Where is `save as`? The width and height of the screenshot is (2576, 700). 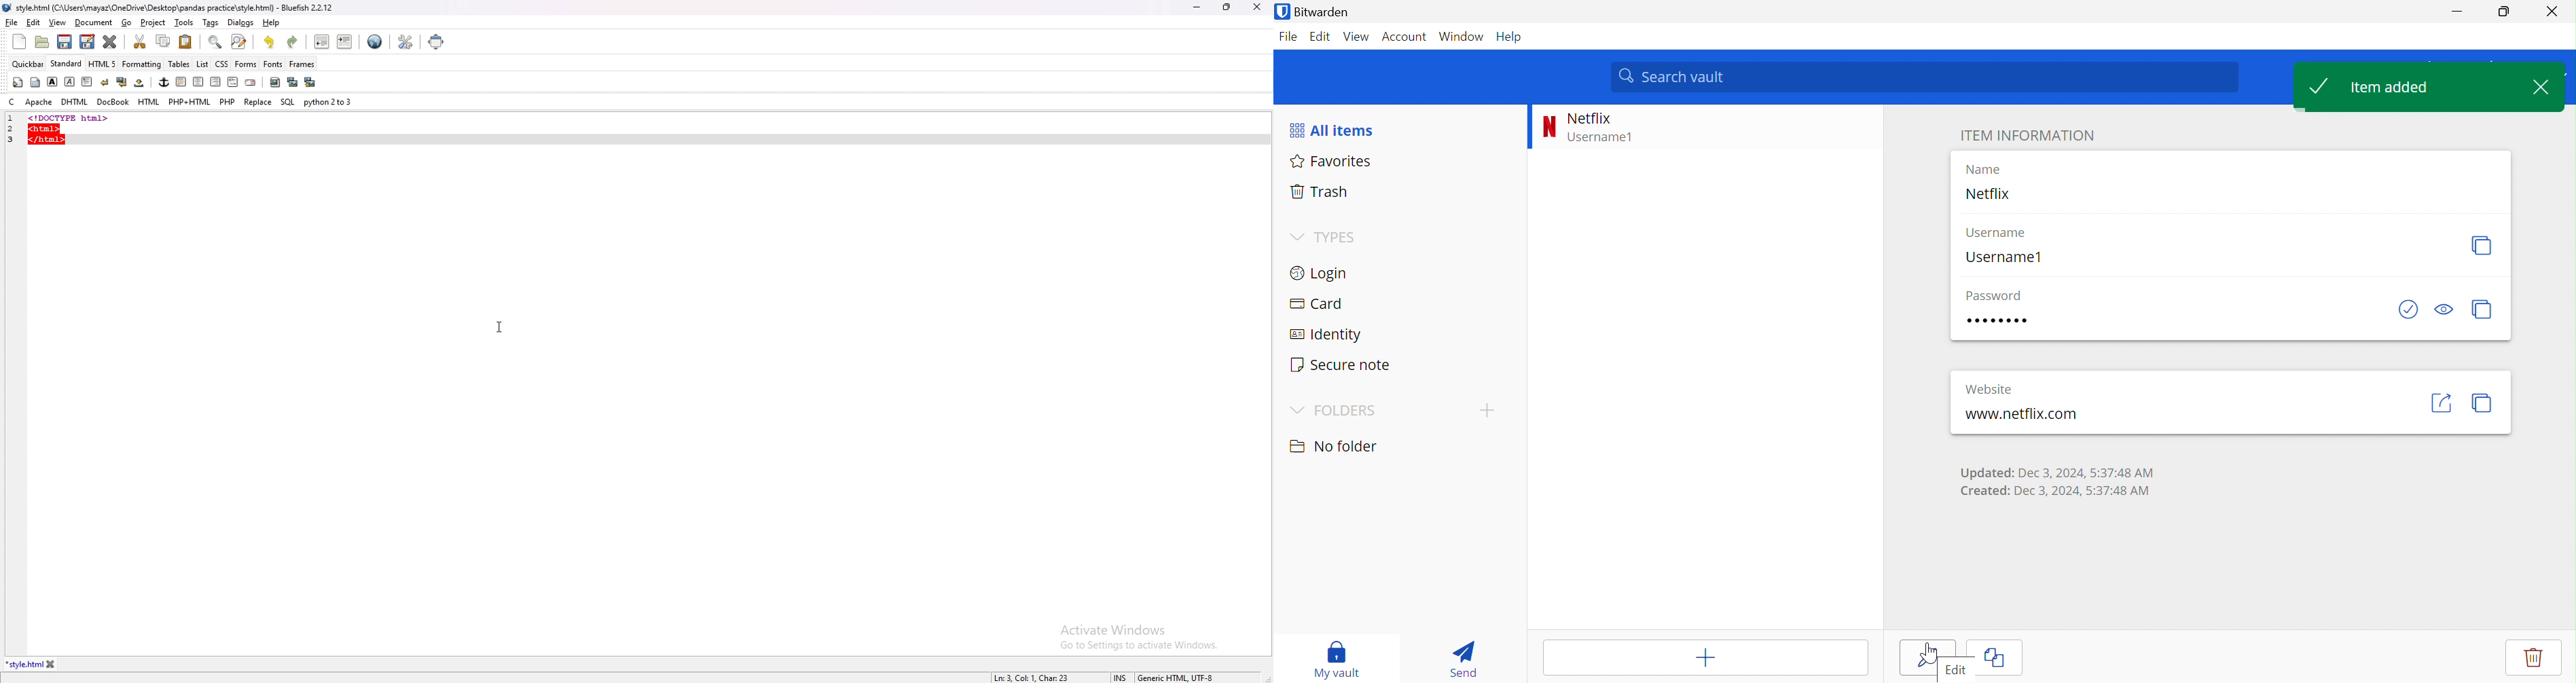 save as is located at coordinates (87, 42).